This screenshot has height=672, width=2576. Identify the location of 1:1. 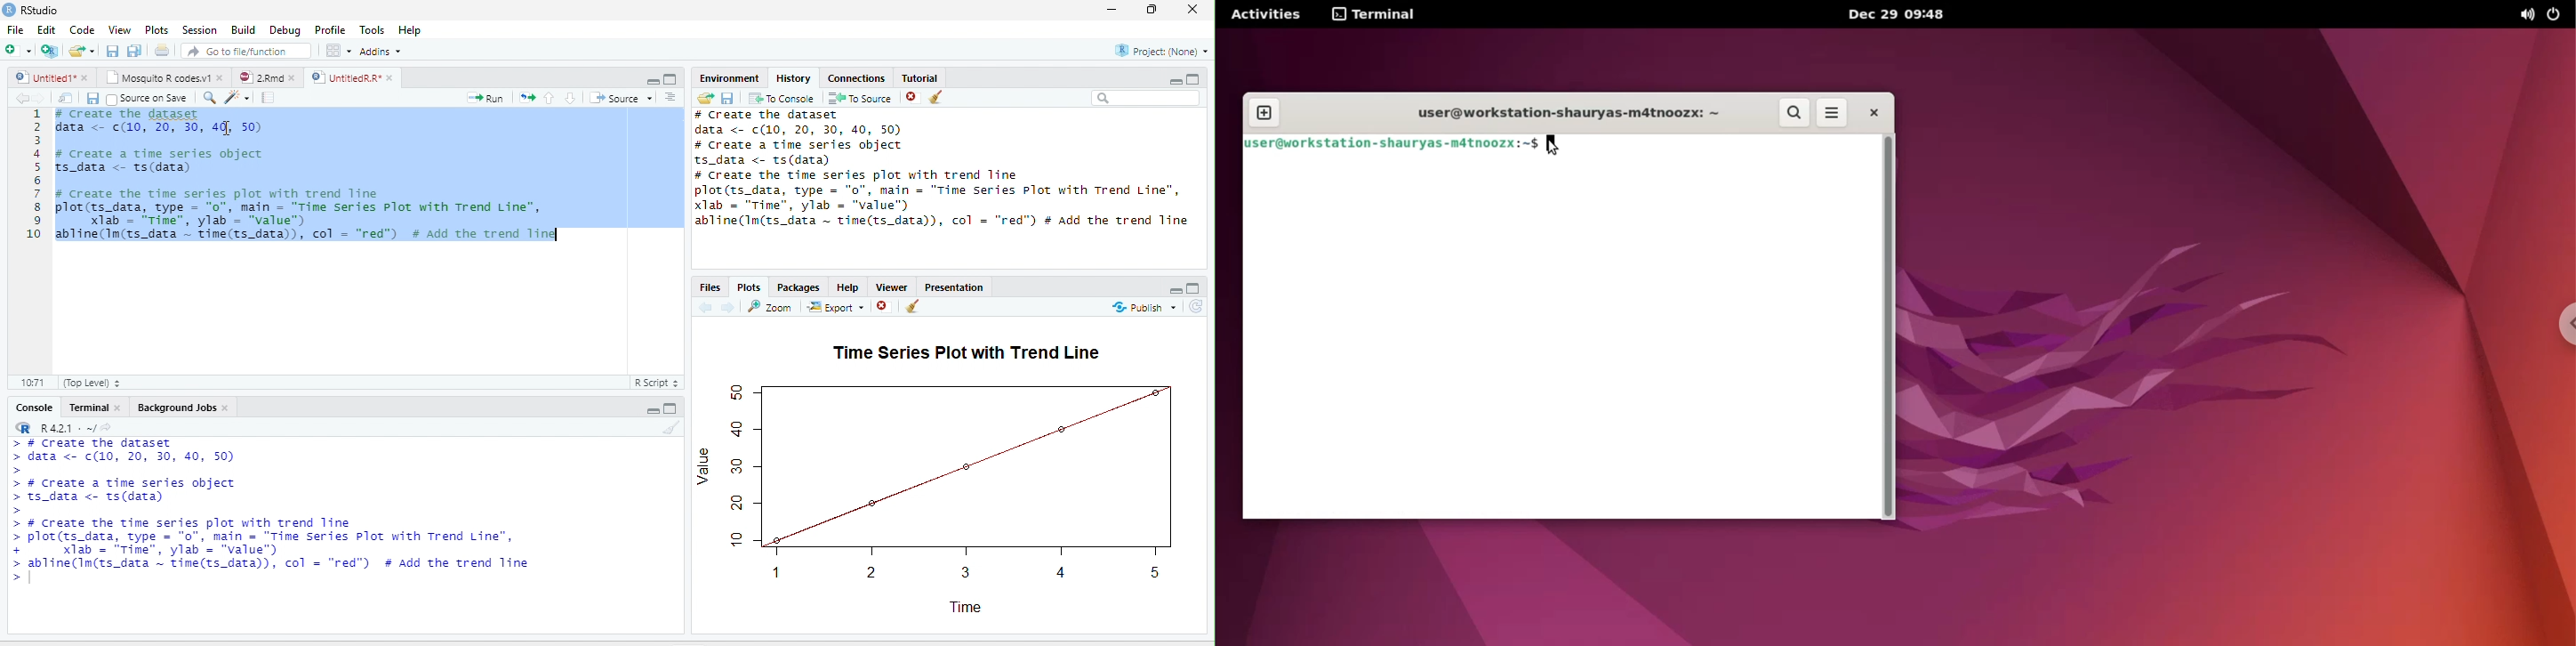
(31, 383).